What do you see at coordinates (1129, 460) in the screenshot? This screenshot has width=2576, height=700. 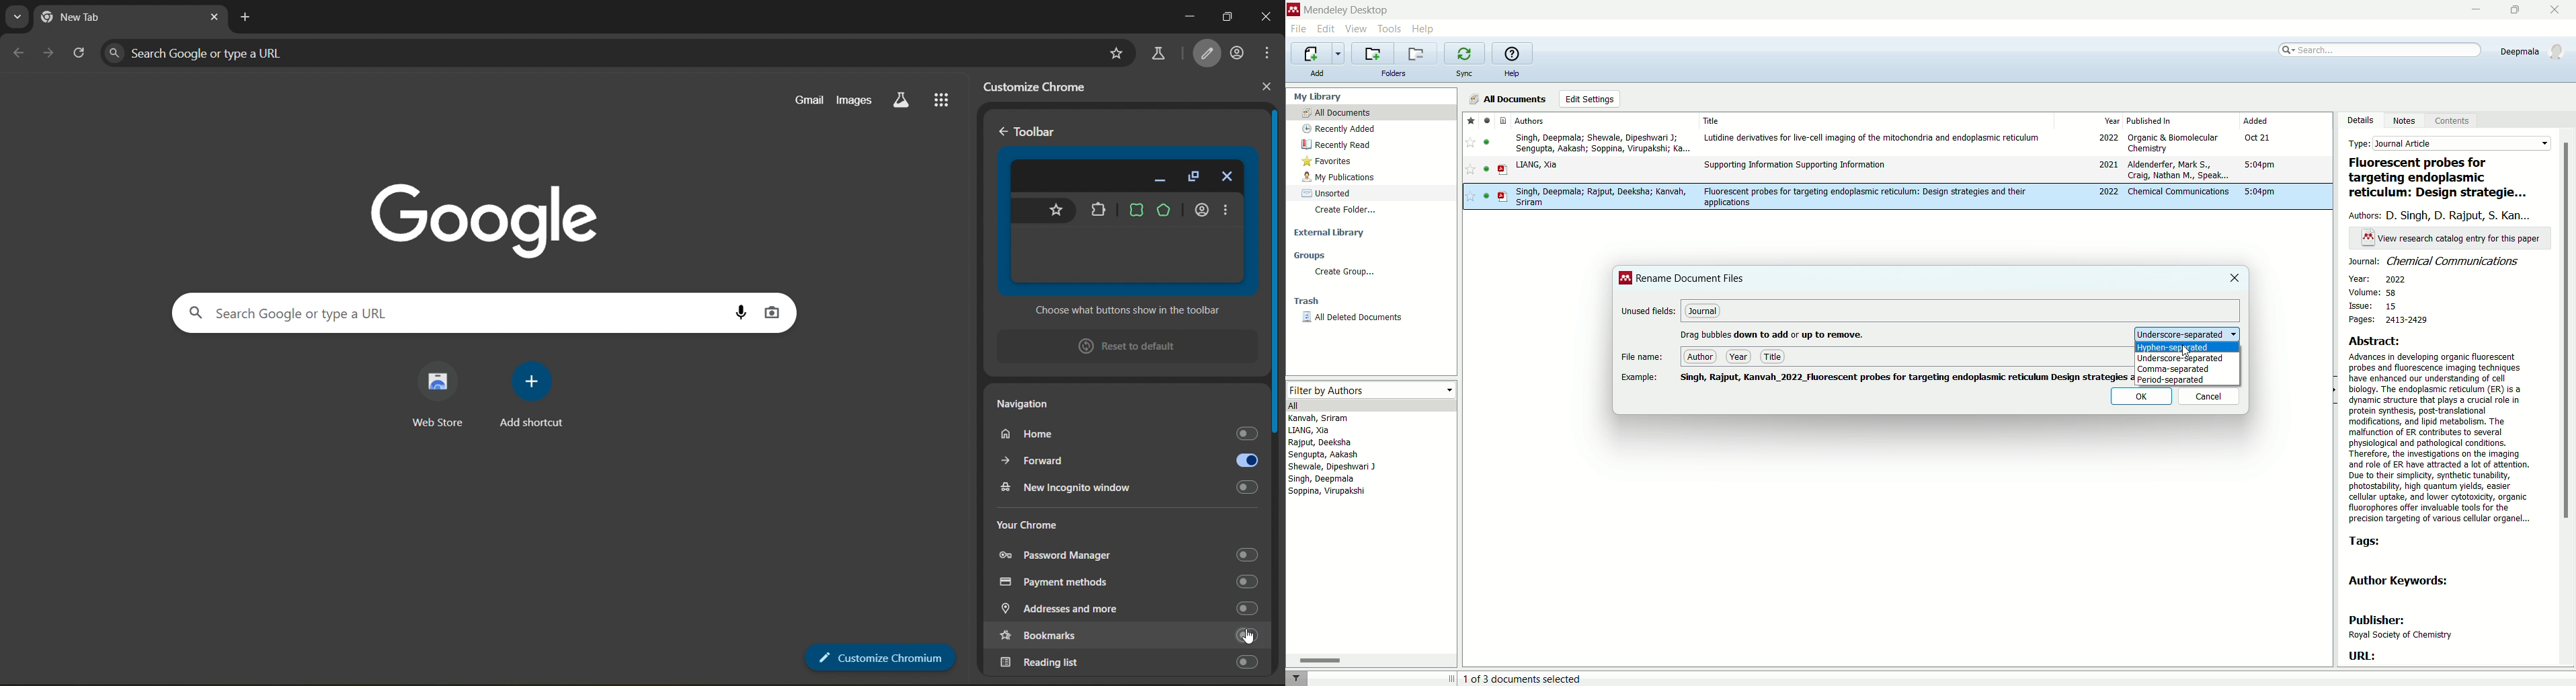 I see `forward` at bounding box center [1129, 460].